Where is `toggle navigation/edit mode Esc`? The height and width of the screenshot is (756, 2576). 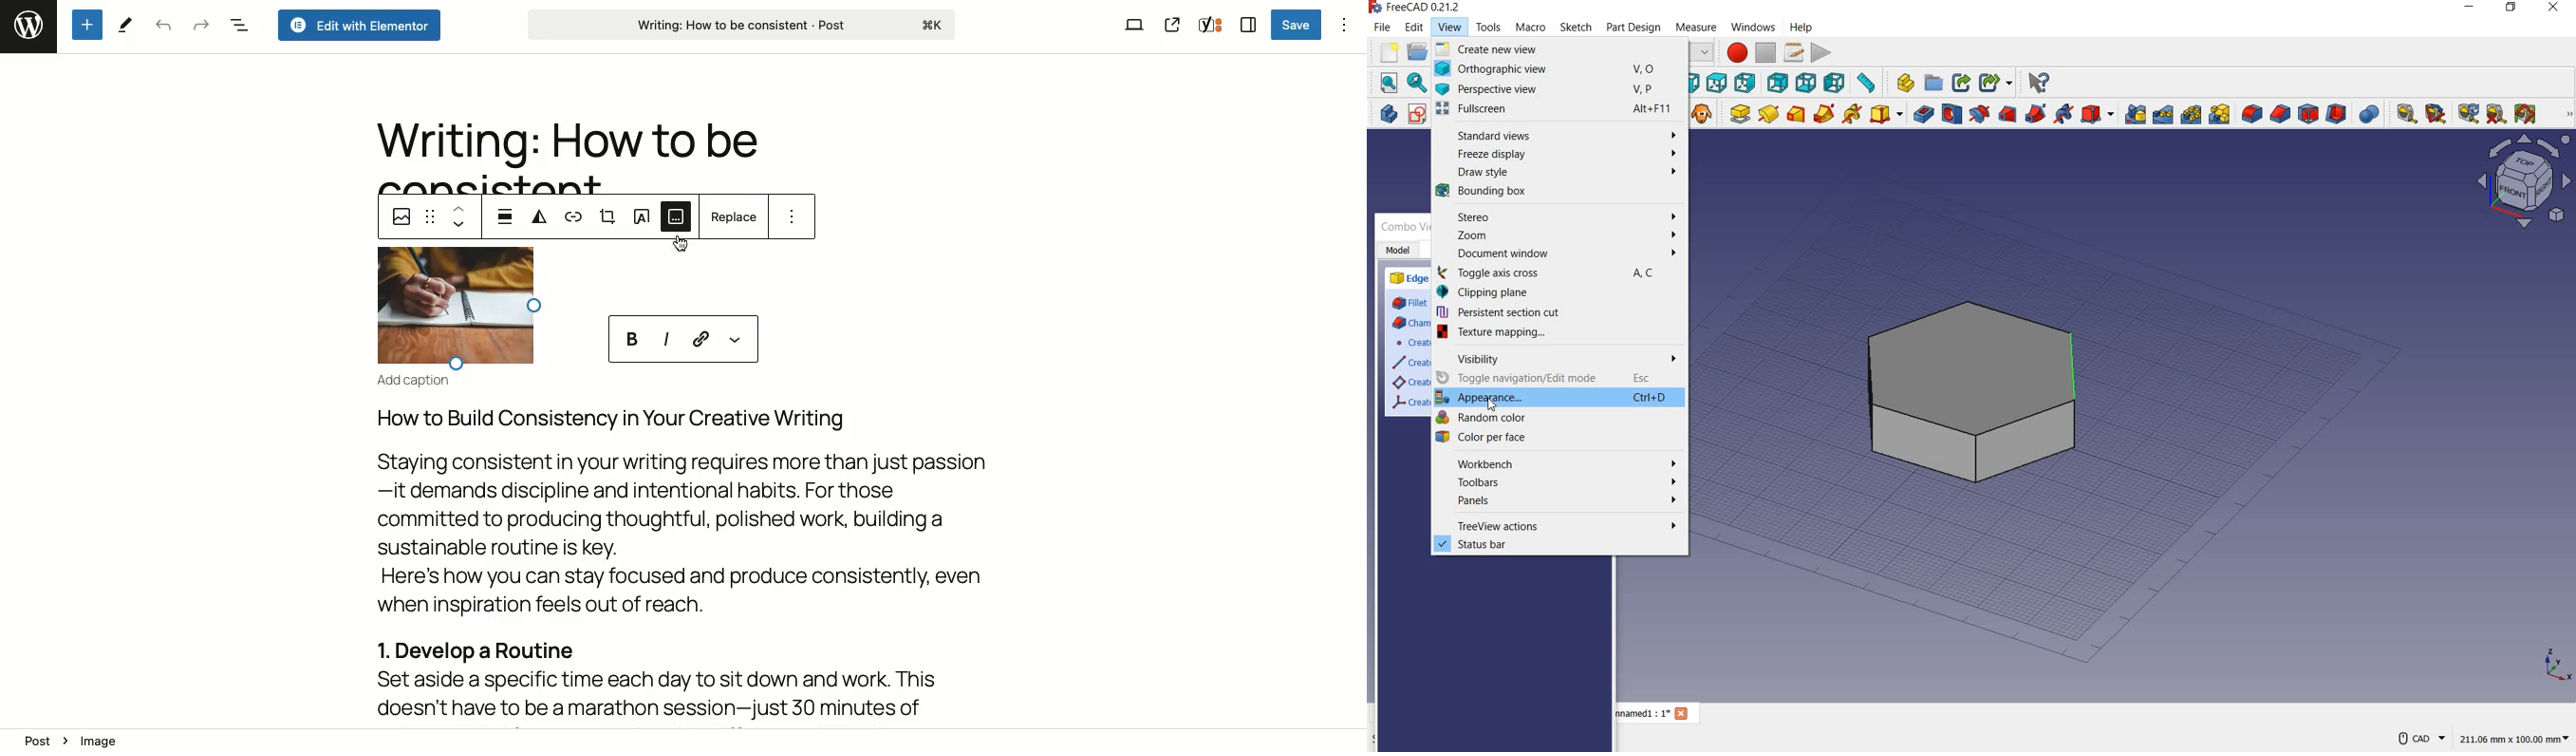 toggle navigation/edit mode Esc is located at coordinates (1558, 379).